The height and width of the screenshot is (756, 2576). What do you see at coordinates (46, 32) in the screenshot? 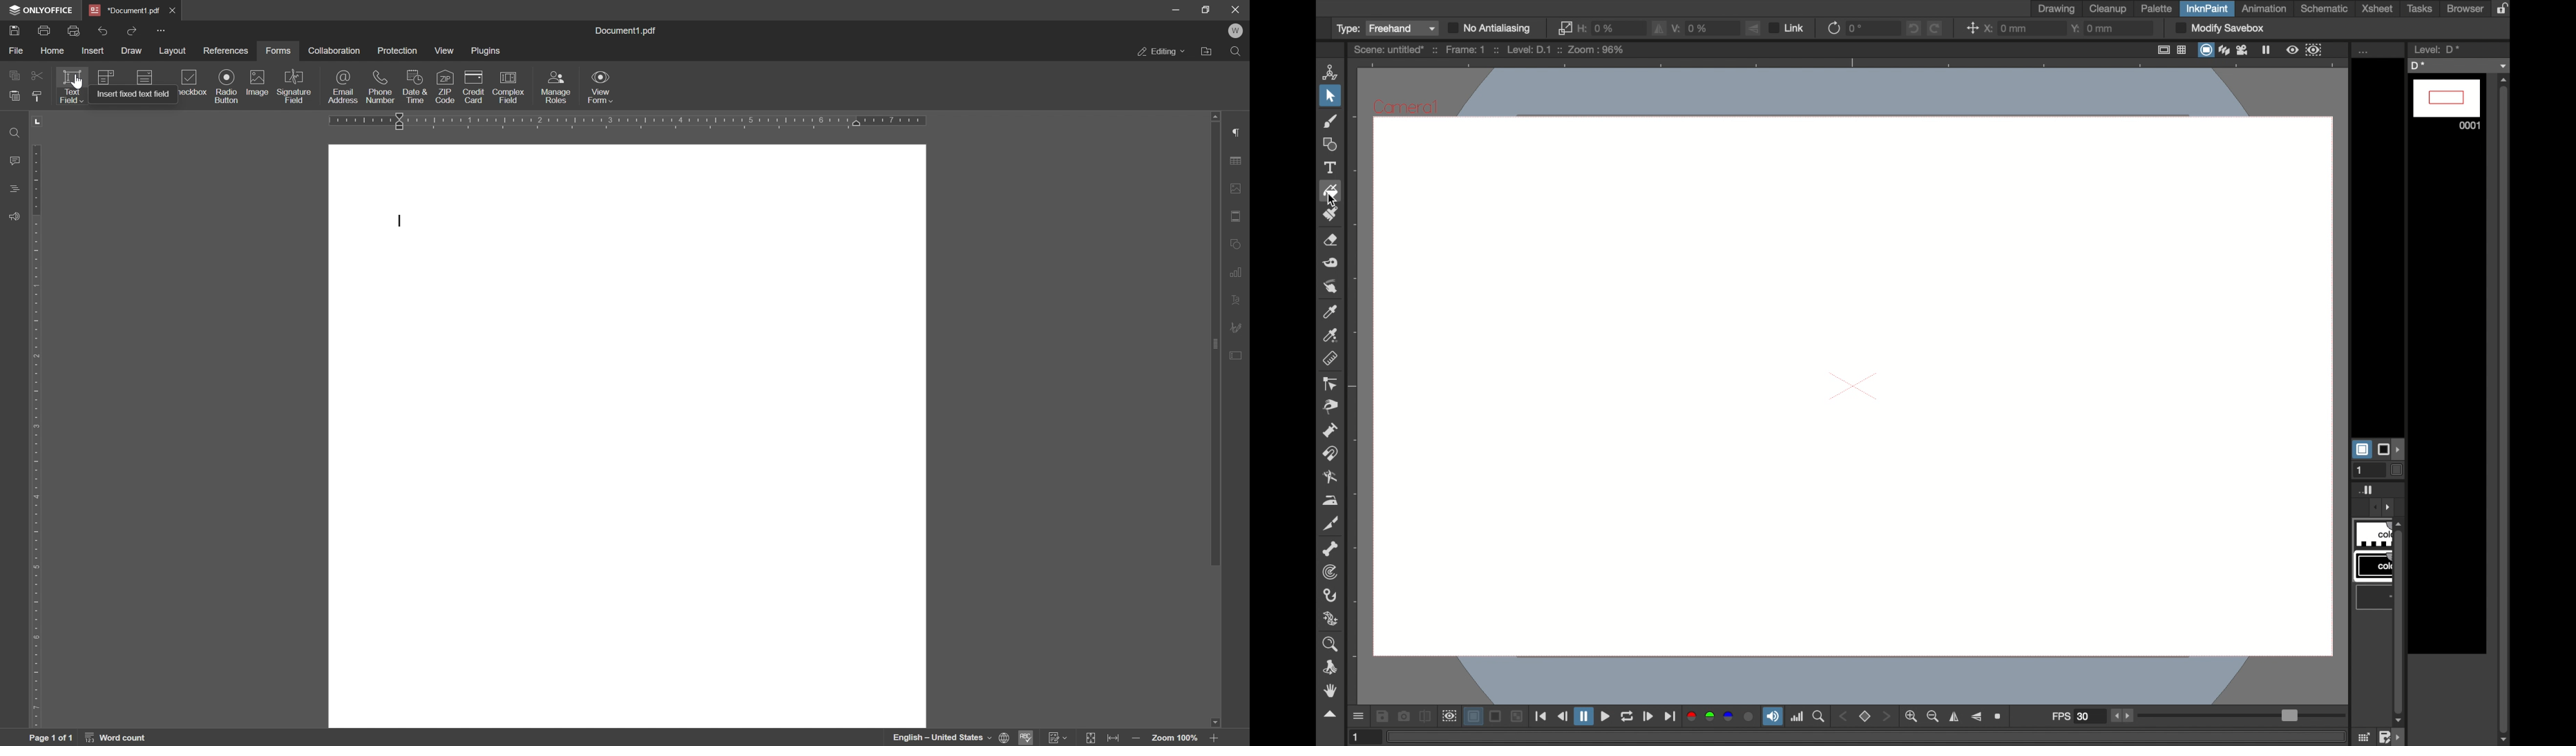
I see `print` at bounding box center [46, 32].